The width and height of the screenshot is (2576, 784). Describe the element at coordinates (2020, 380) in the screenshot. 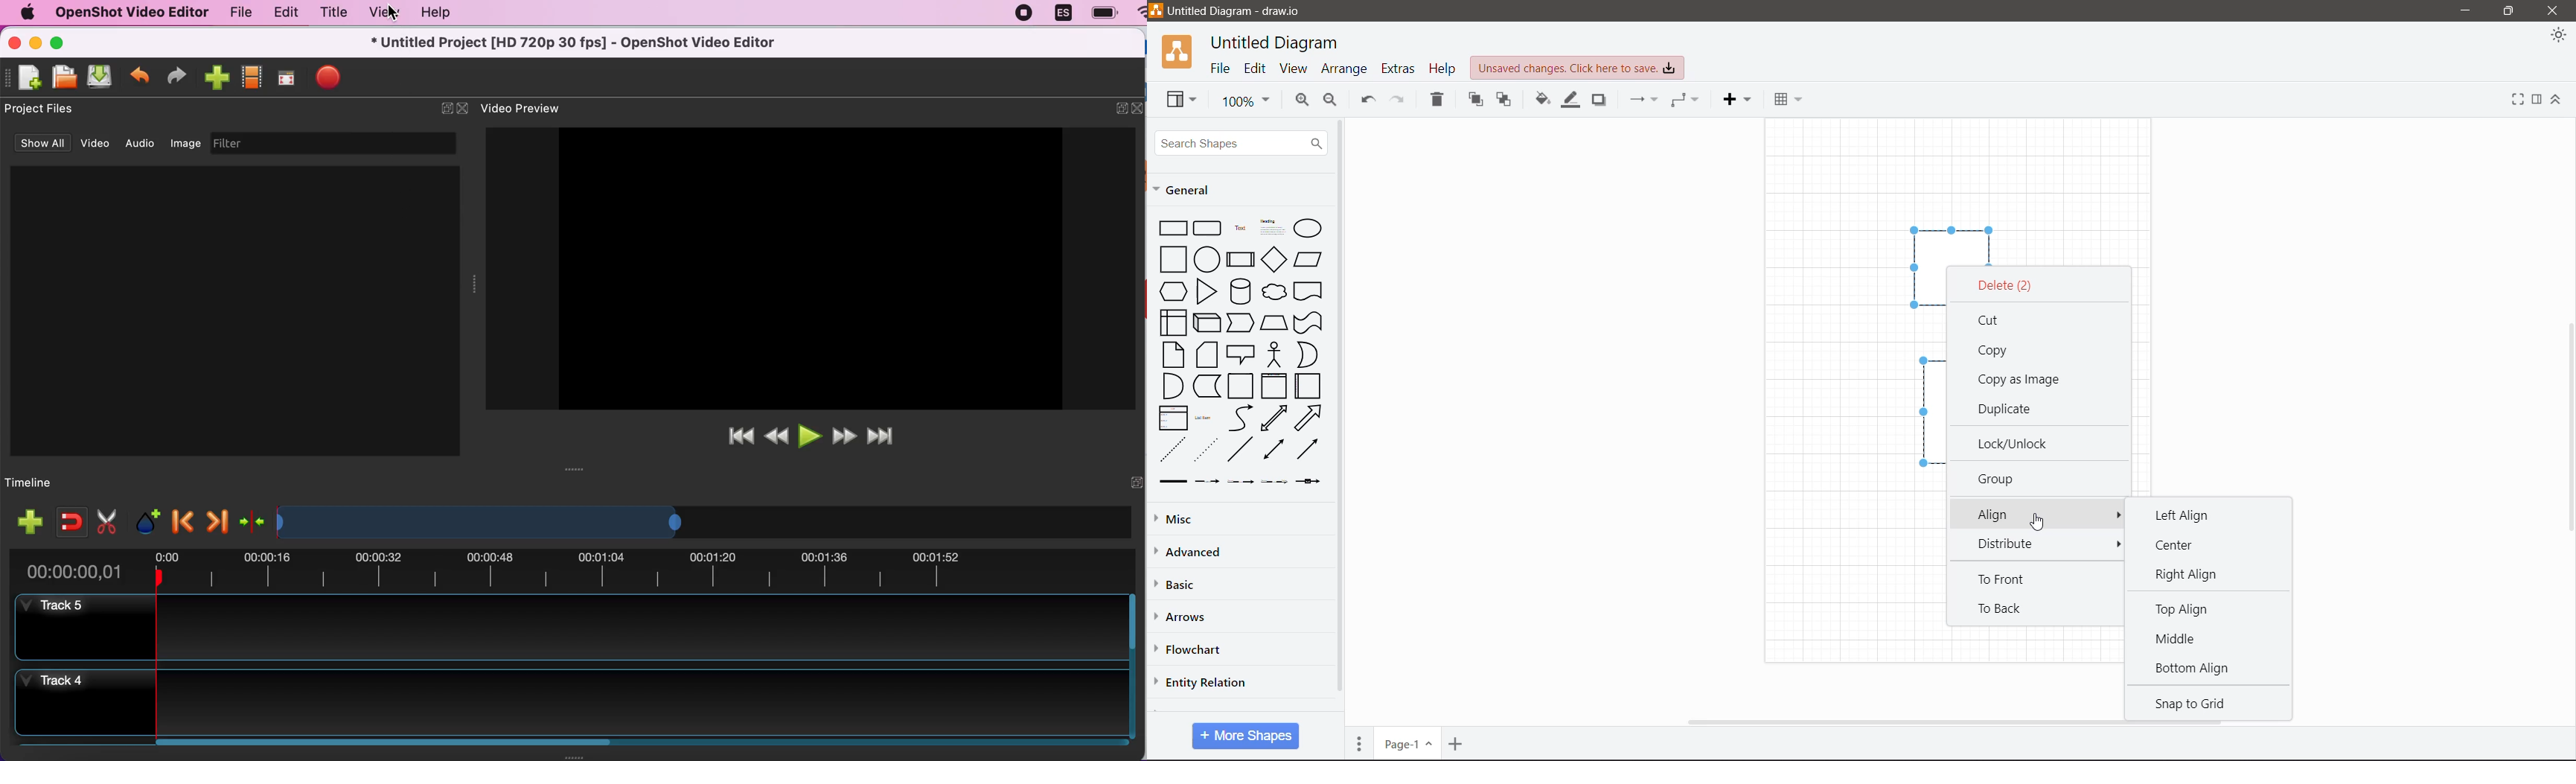

I see `Copy as Image` at that location.